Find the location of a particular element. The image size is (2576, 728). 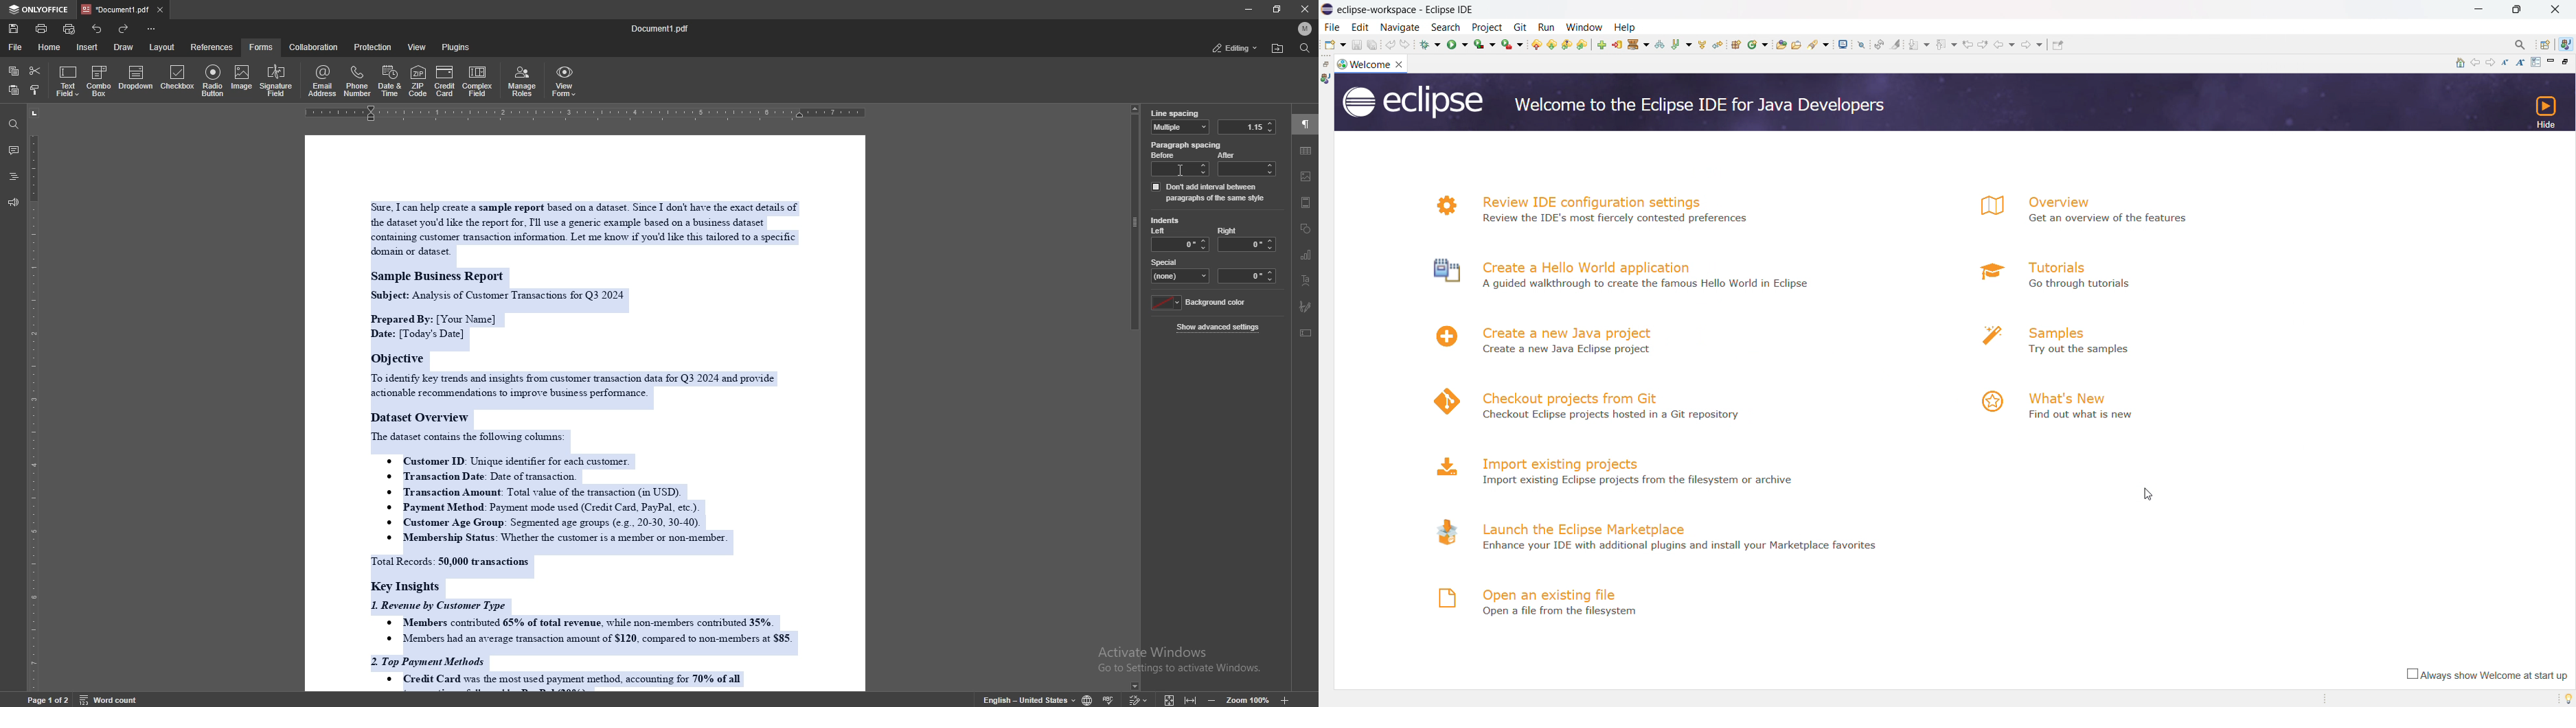

Find out what is new is located at coordinates (2082, 414).